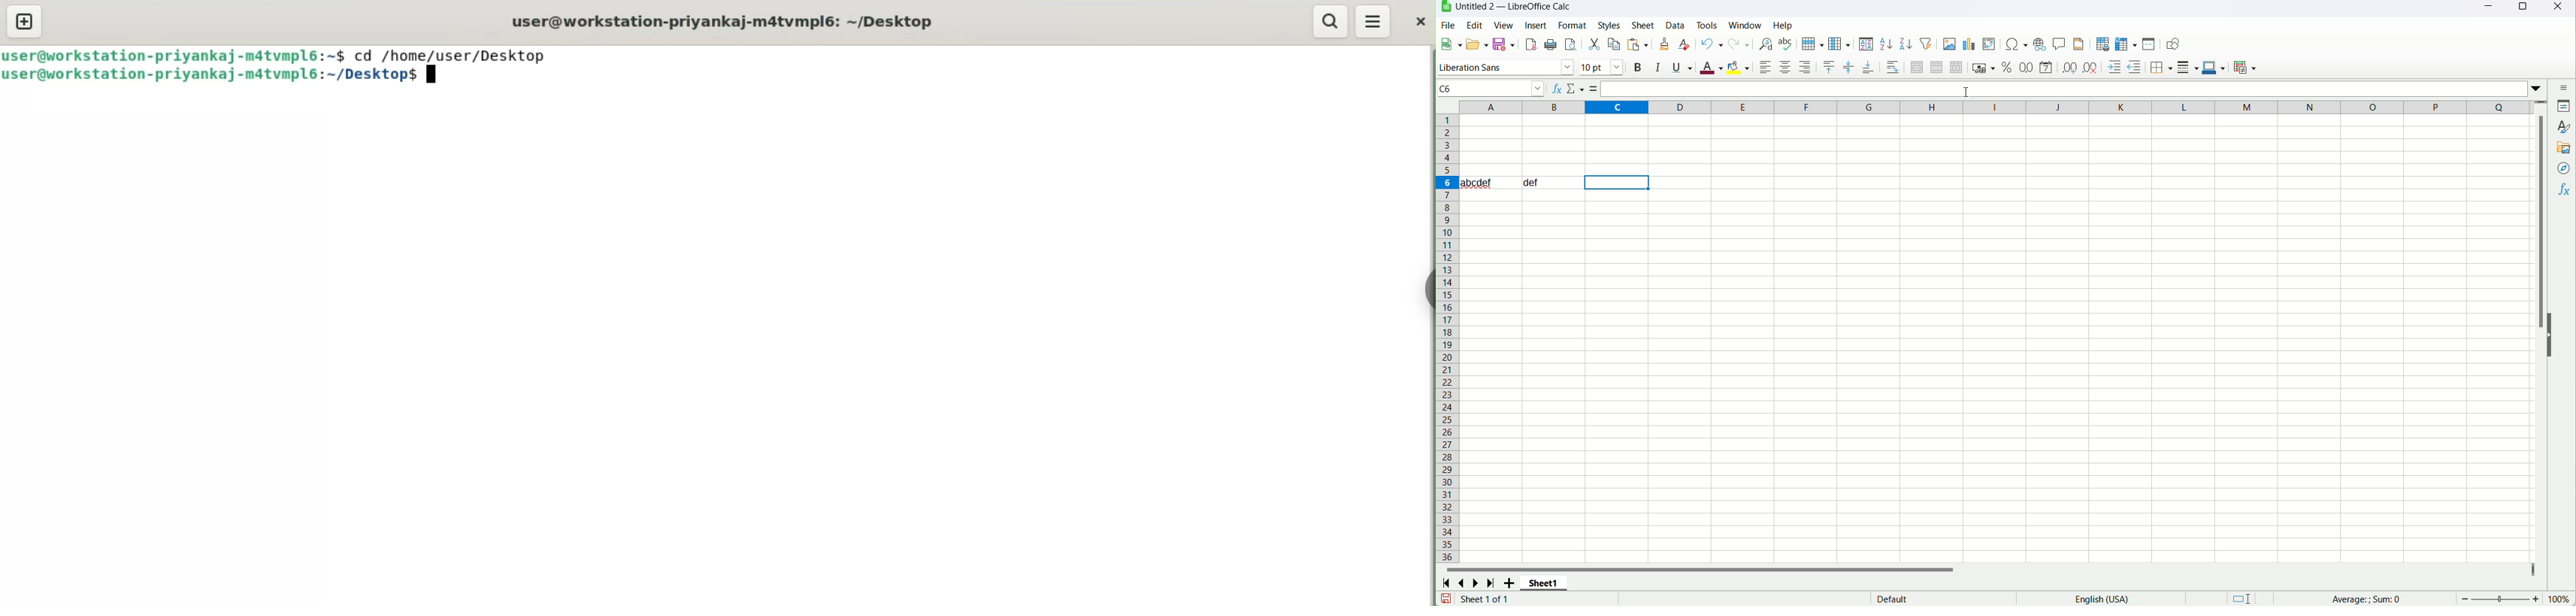 The width and height of the screenshot is (2576, 616). What do you see at coordinates (1551, 44) in the screenshot?
I see `print` at bounding box center [1551, 44].